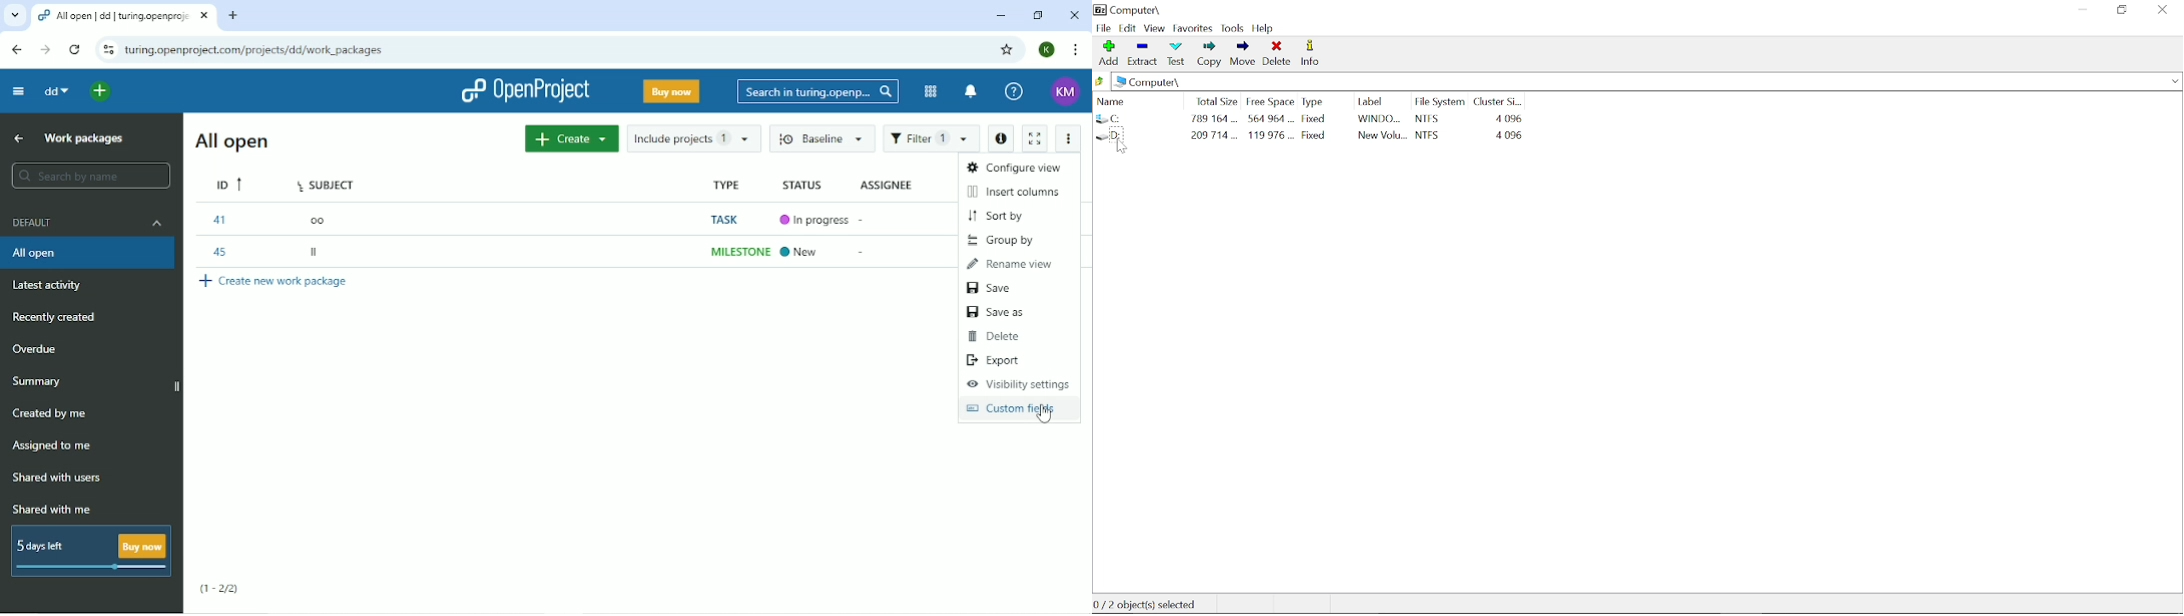 This screenshot has width=2184, height=616. What do you see at coordinates (996, 337) in the screenshot?
I see `Delete` at bounding box center [996, 337].